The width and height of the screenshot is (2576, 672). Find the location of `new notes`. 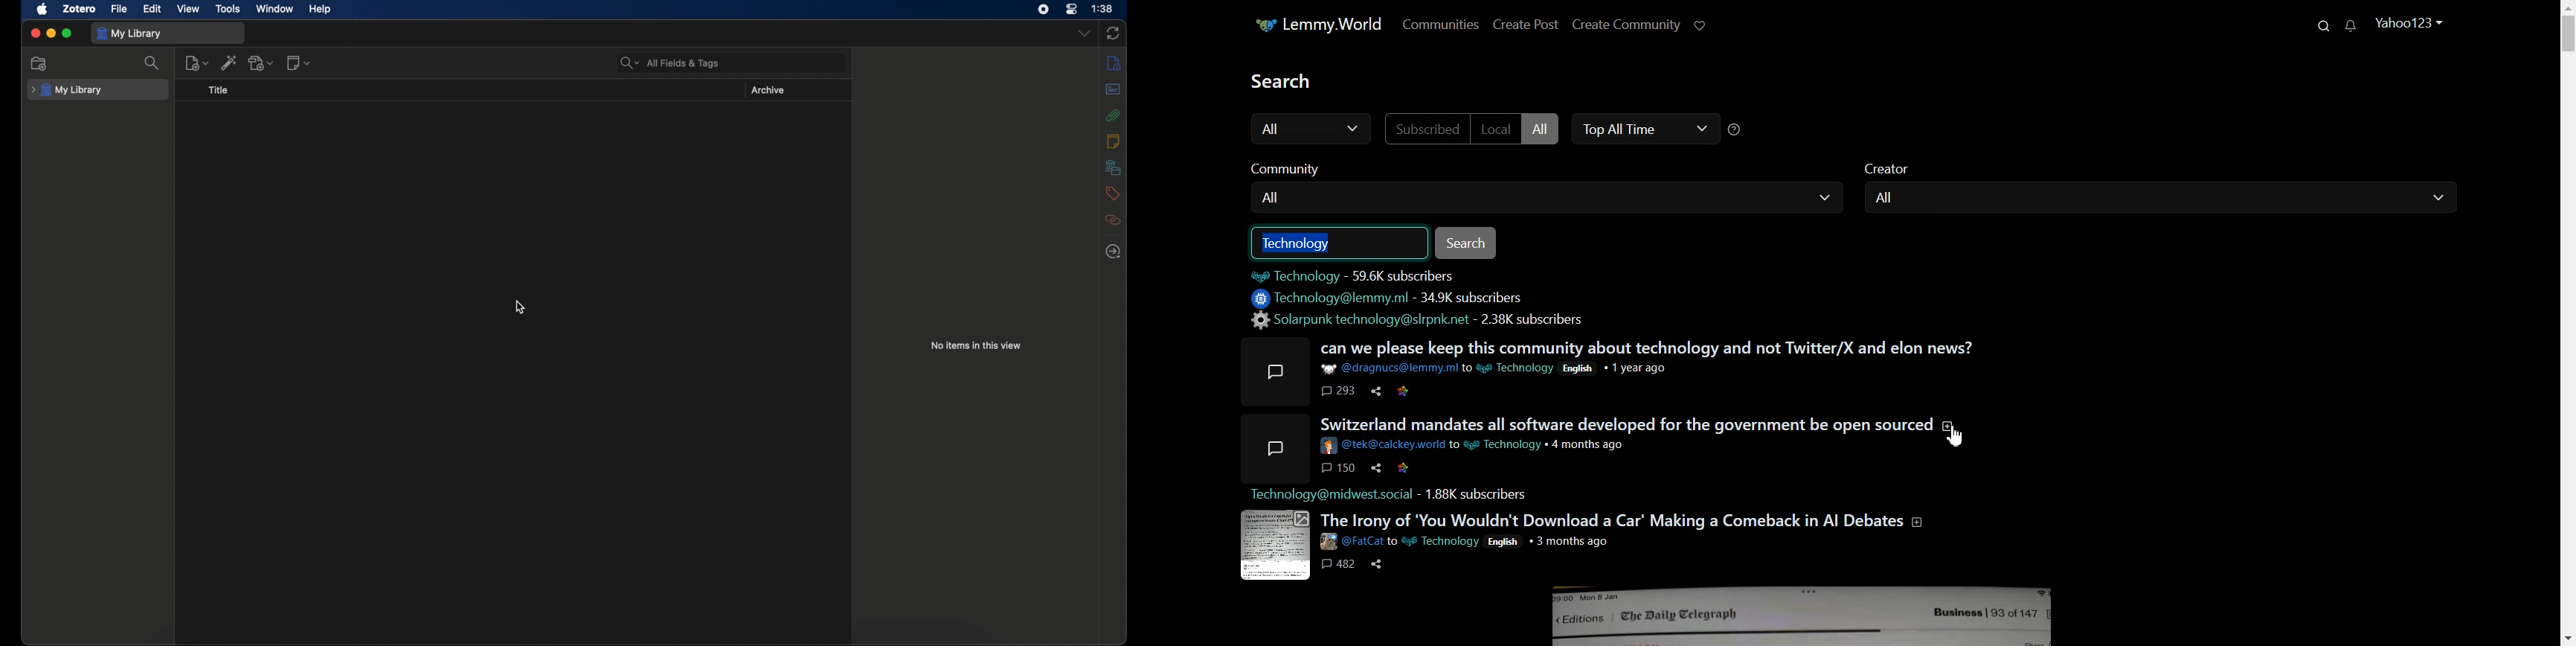

new notes is located at coordinates (299, 63).